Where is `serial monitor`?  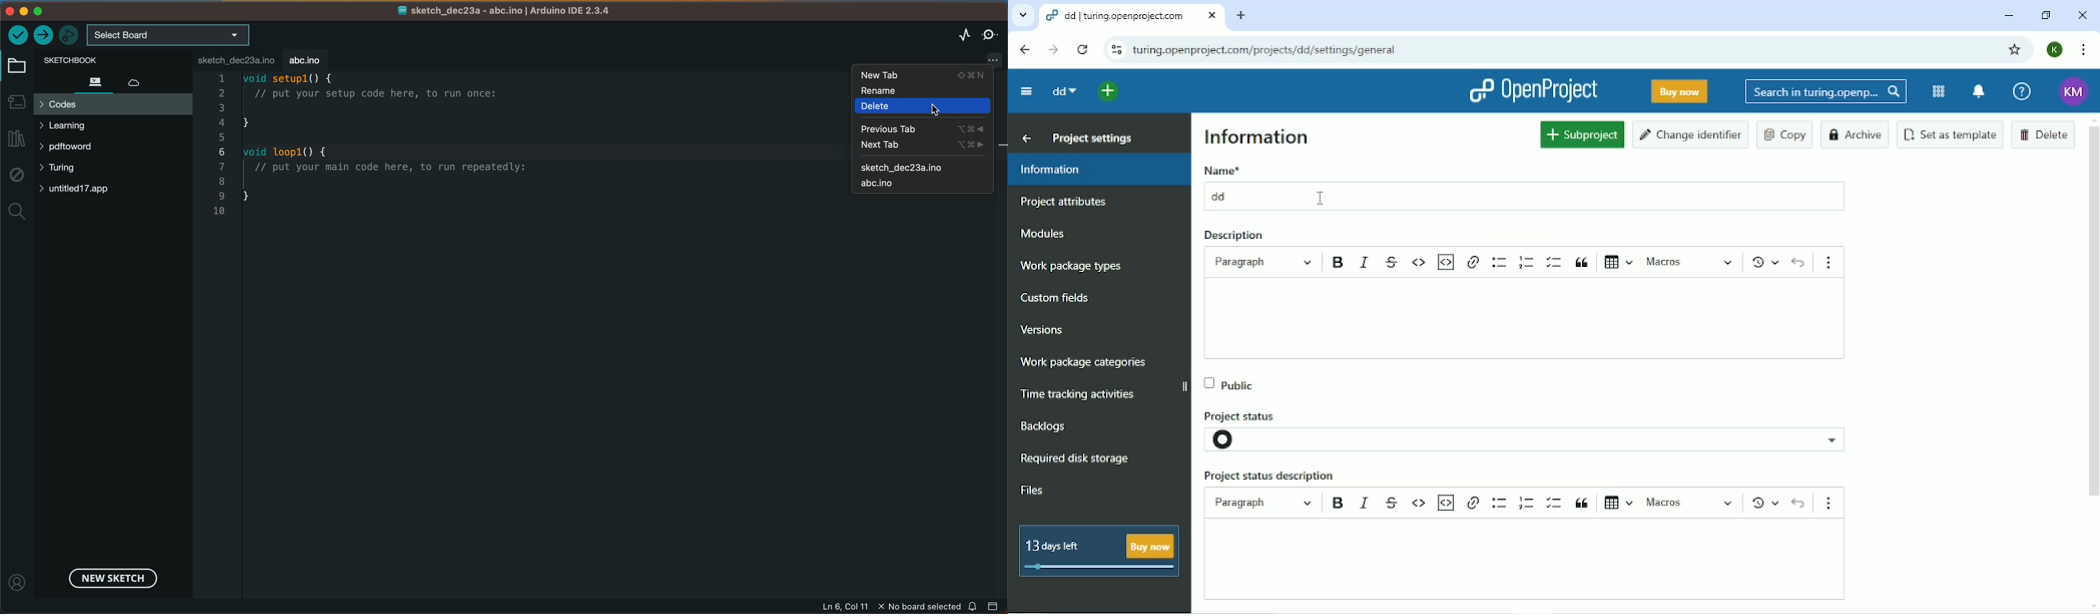 serial monitor is located at coordinates (991, 34).